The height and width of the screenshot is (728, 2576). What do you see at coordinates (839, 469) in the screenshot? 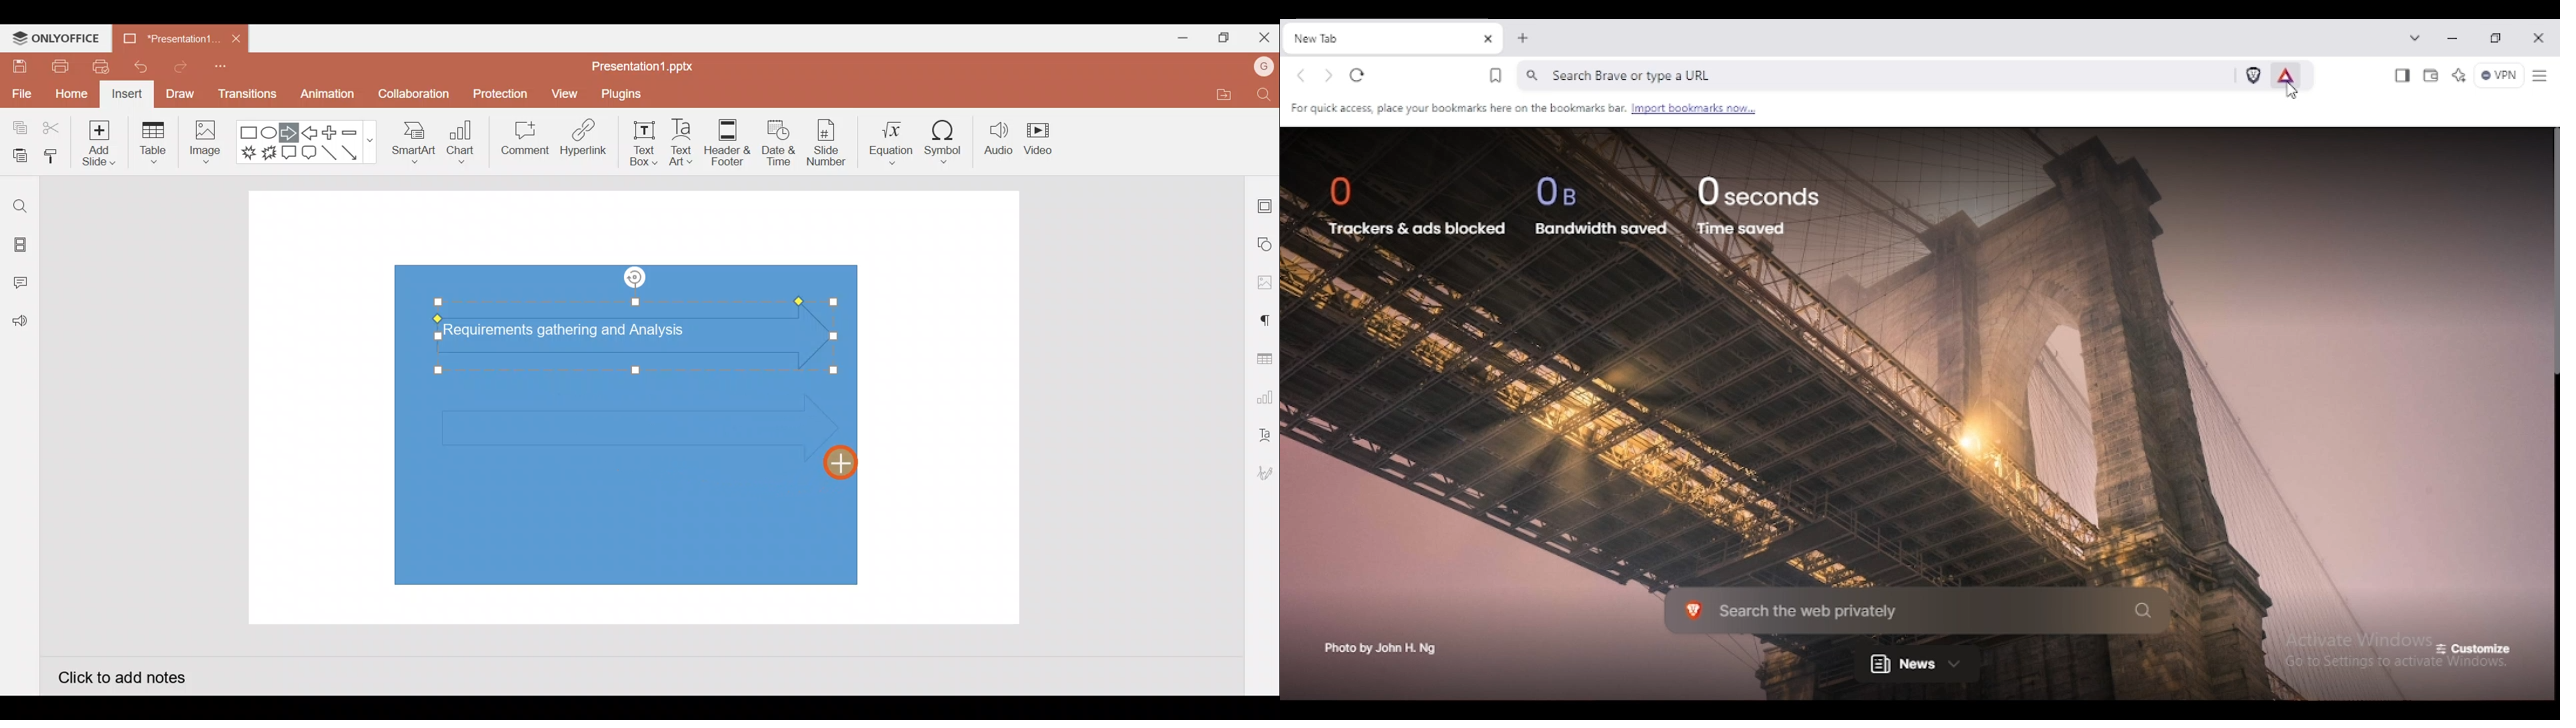
I see `Cursor on inserted right arrow` at bounding box center [839, 469].